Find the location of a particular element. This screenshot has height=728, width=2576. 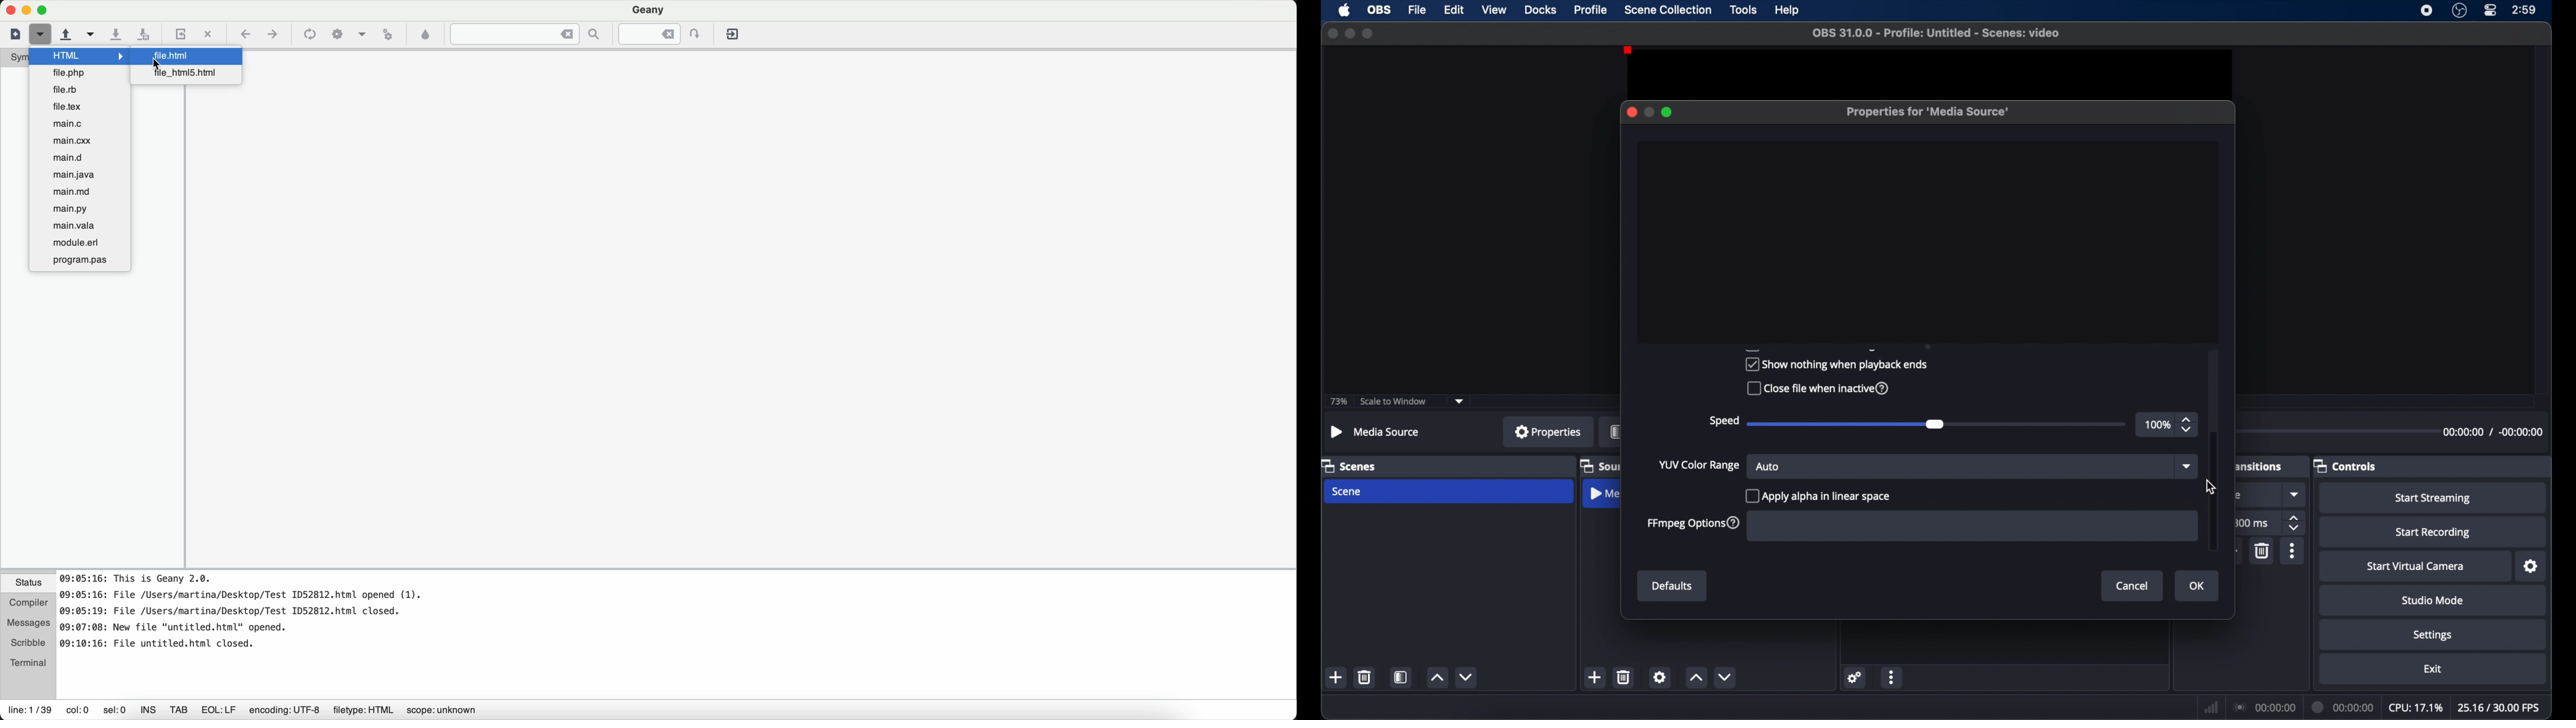

show nothing when playback ends is located at coordinates (1836, 364).